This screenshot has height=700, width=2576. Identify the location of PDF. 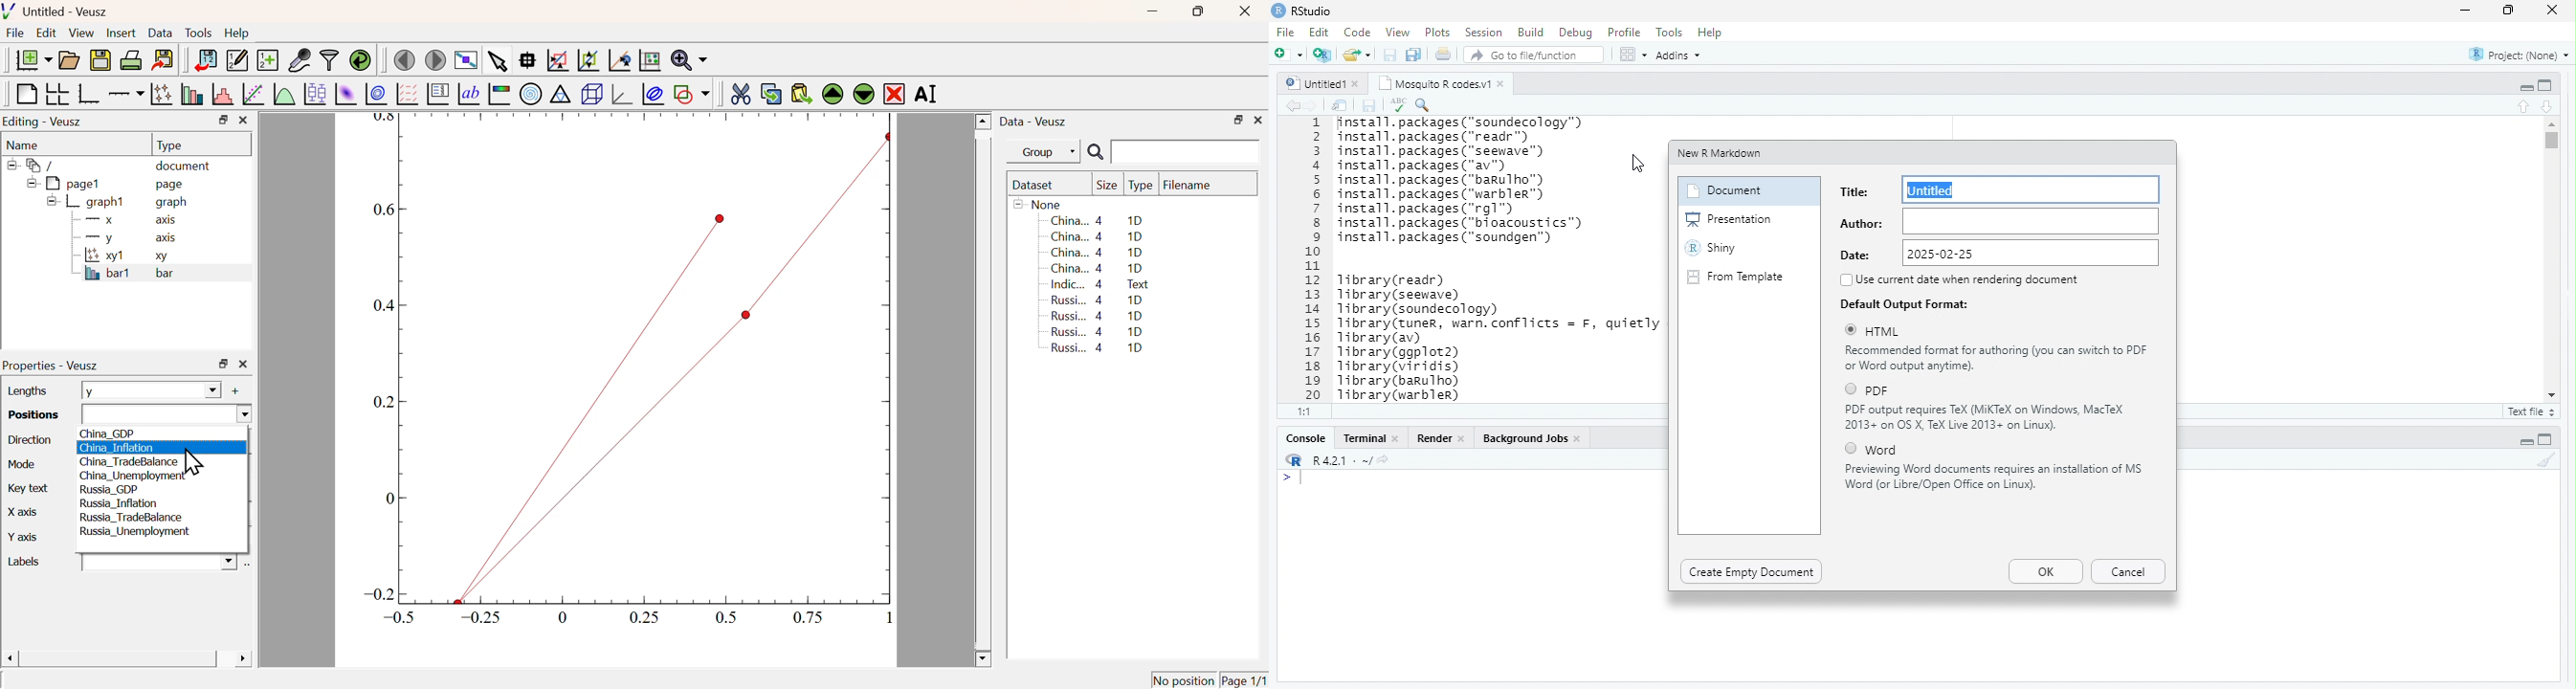
(1877, 391).